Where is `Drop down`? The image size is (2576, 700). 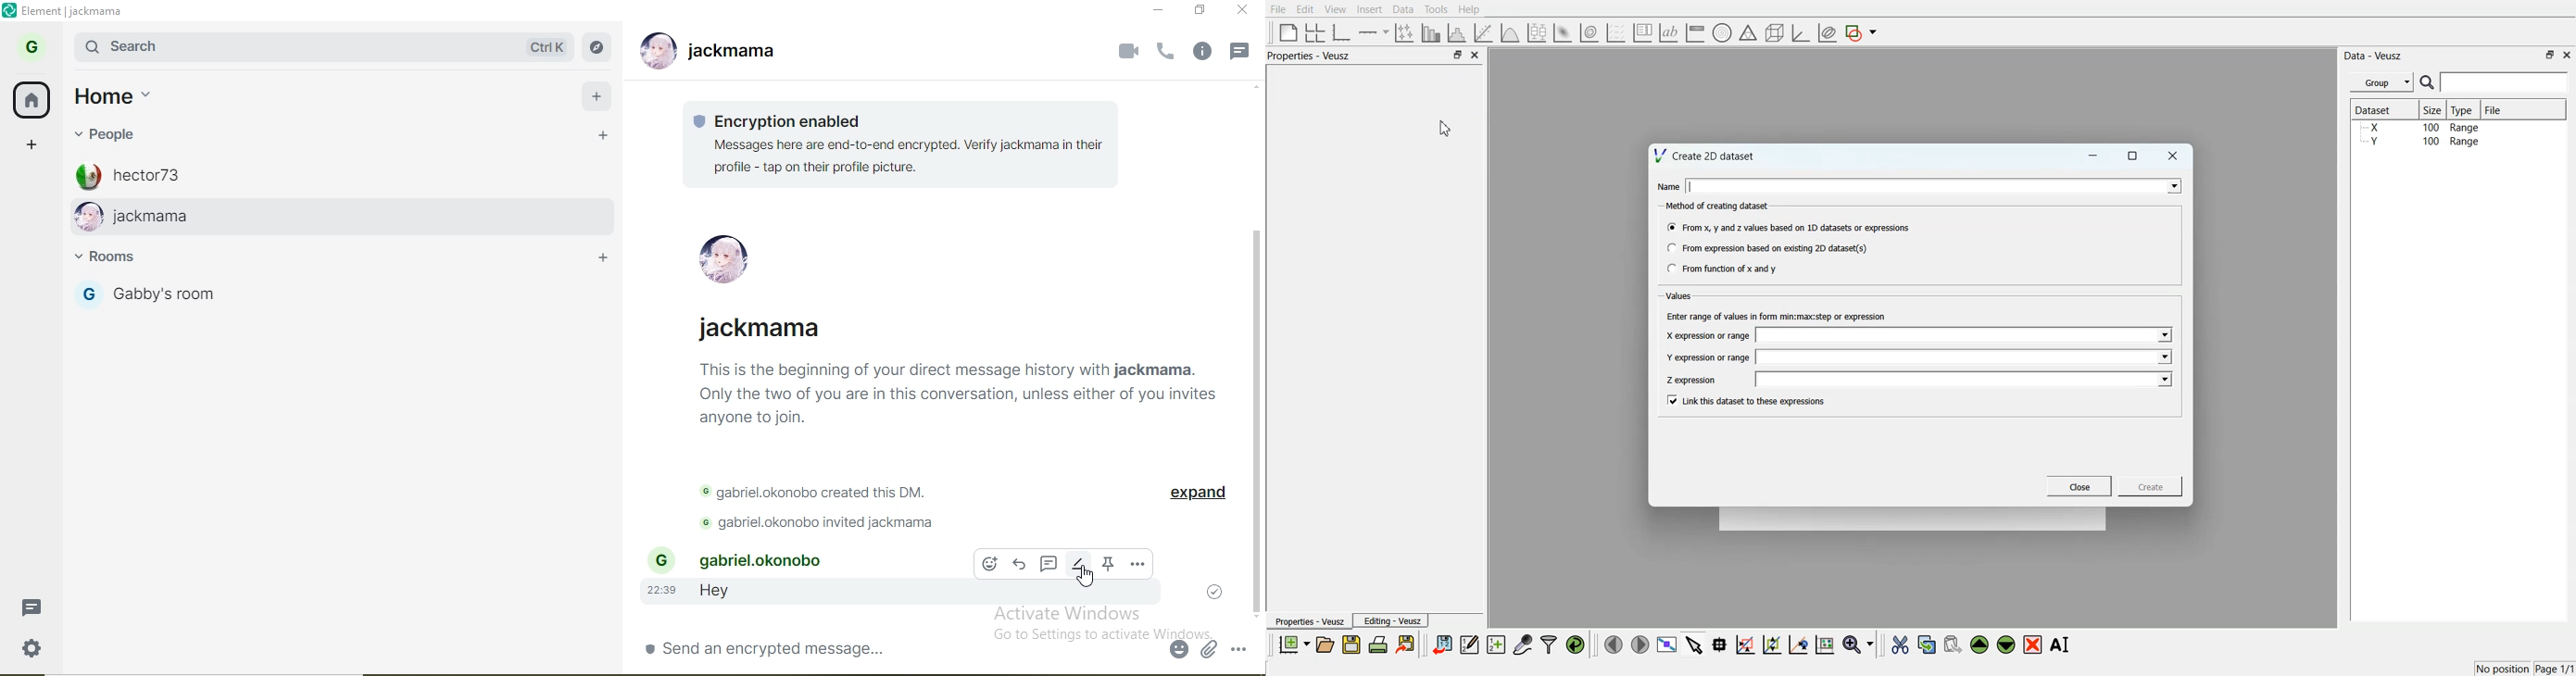 Drop down is located at coordinates (2172, 186).